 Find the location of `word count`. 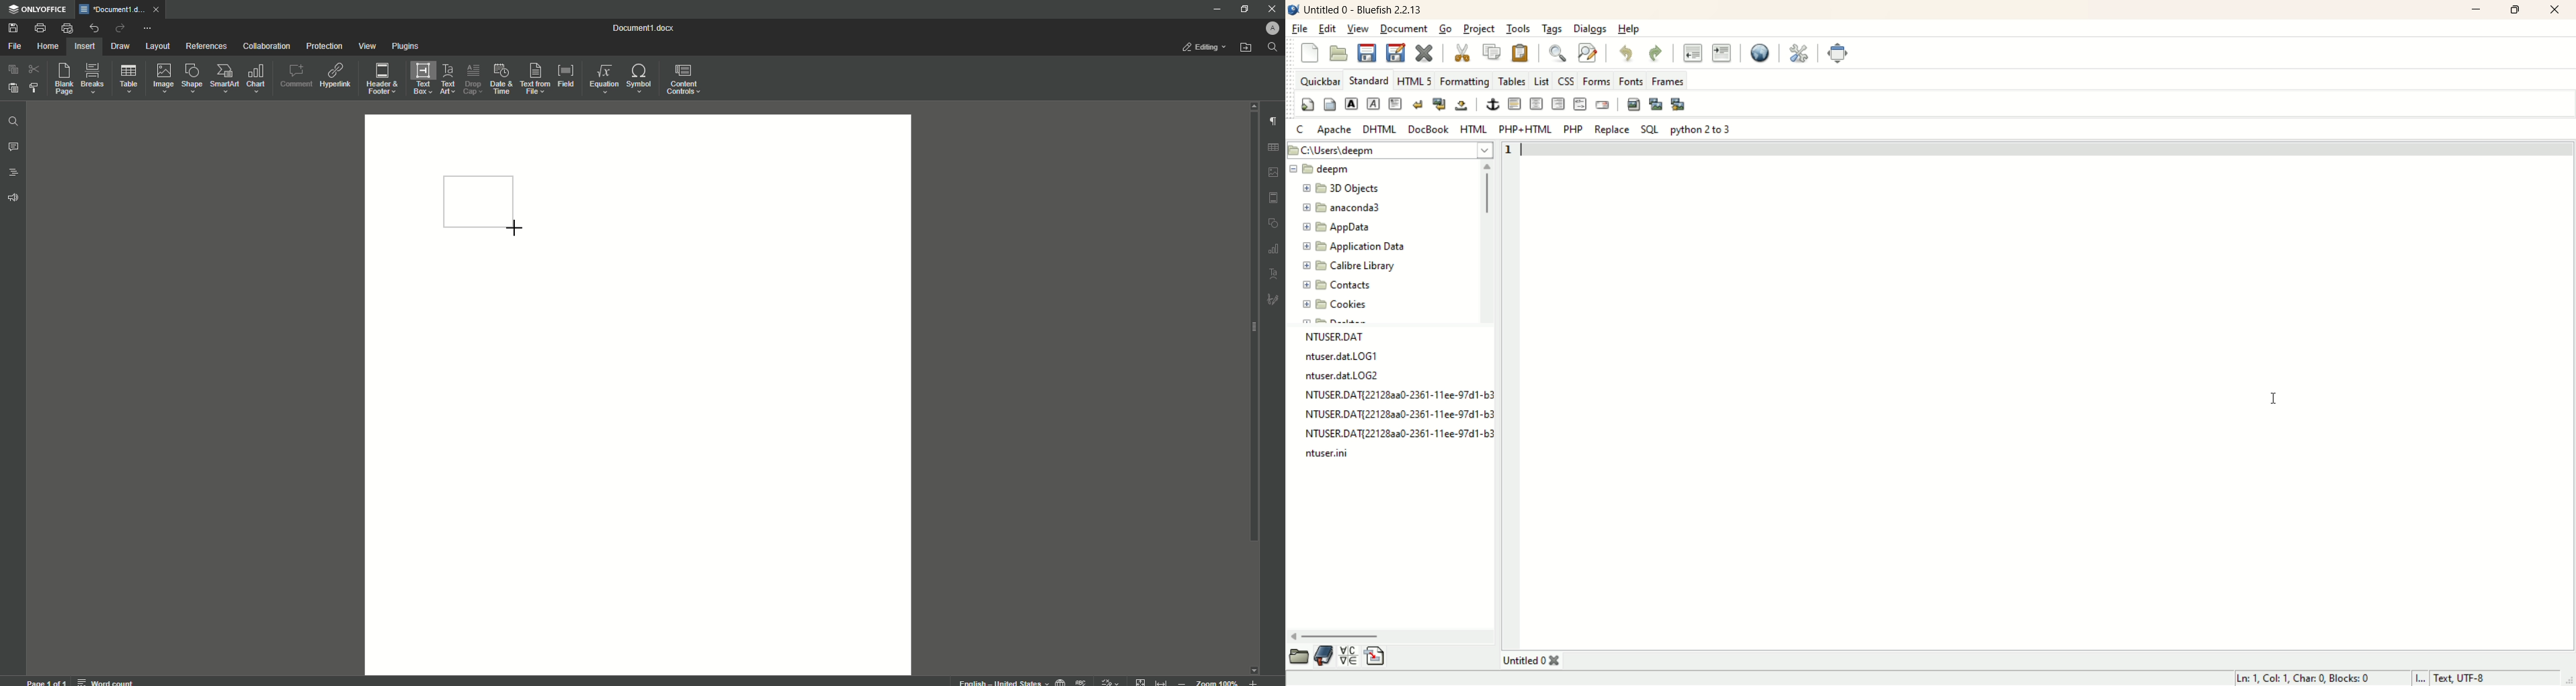

word count is located at coordinates (104, 680).